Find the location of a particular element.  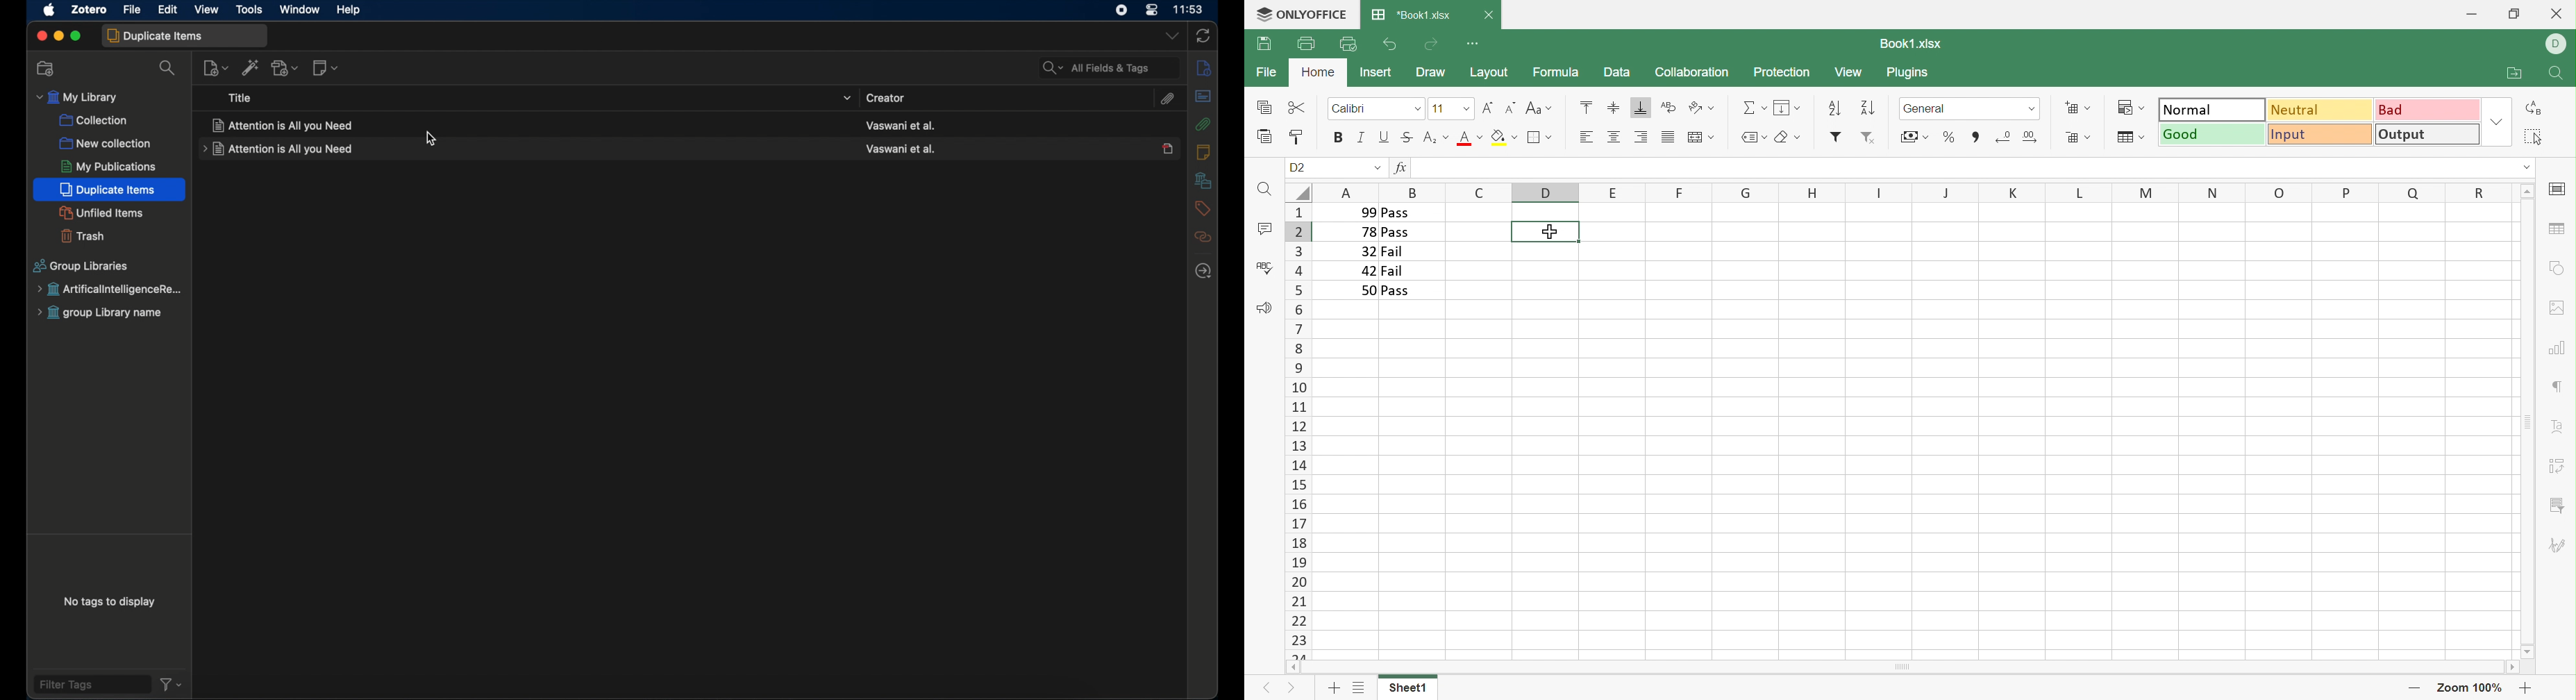

logo is located at coordinates (1260, 13).